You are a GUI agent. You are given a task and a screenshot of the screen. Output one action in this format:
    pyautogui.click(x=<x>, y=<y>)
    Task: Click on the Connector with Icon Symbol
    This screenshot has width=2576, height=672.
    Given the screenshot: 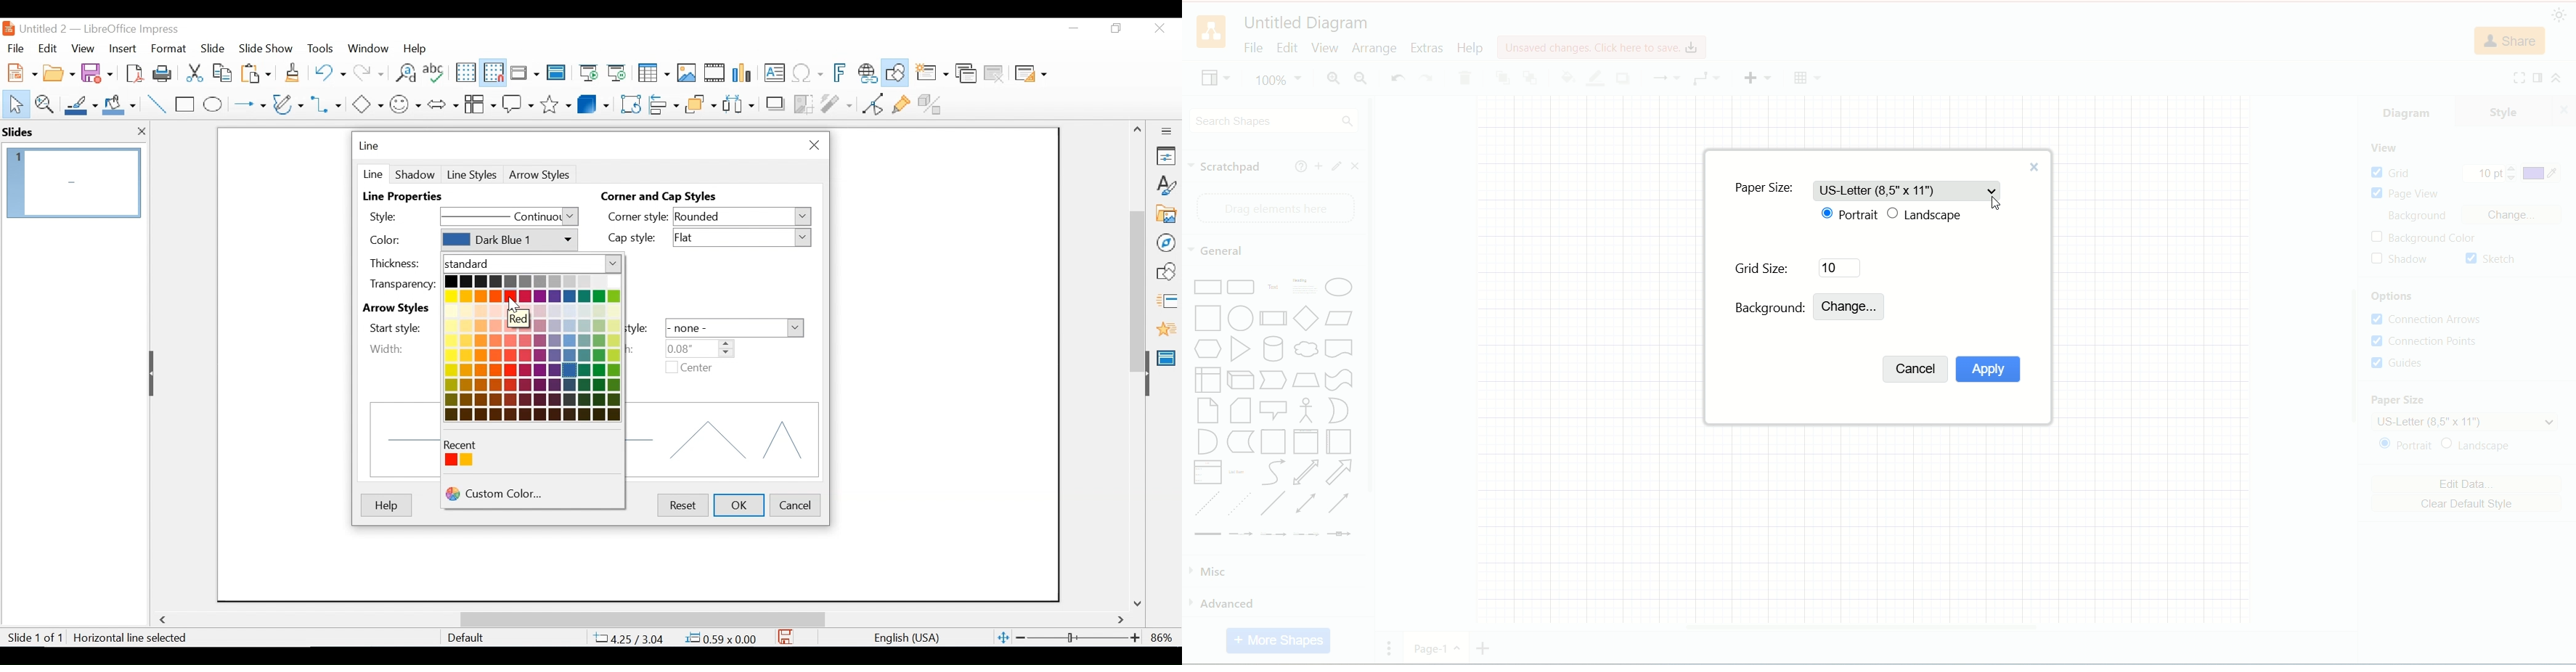 What is the action you would take?
    pyautogui.click(x=1340, y=535)
    